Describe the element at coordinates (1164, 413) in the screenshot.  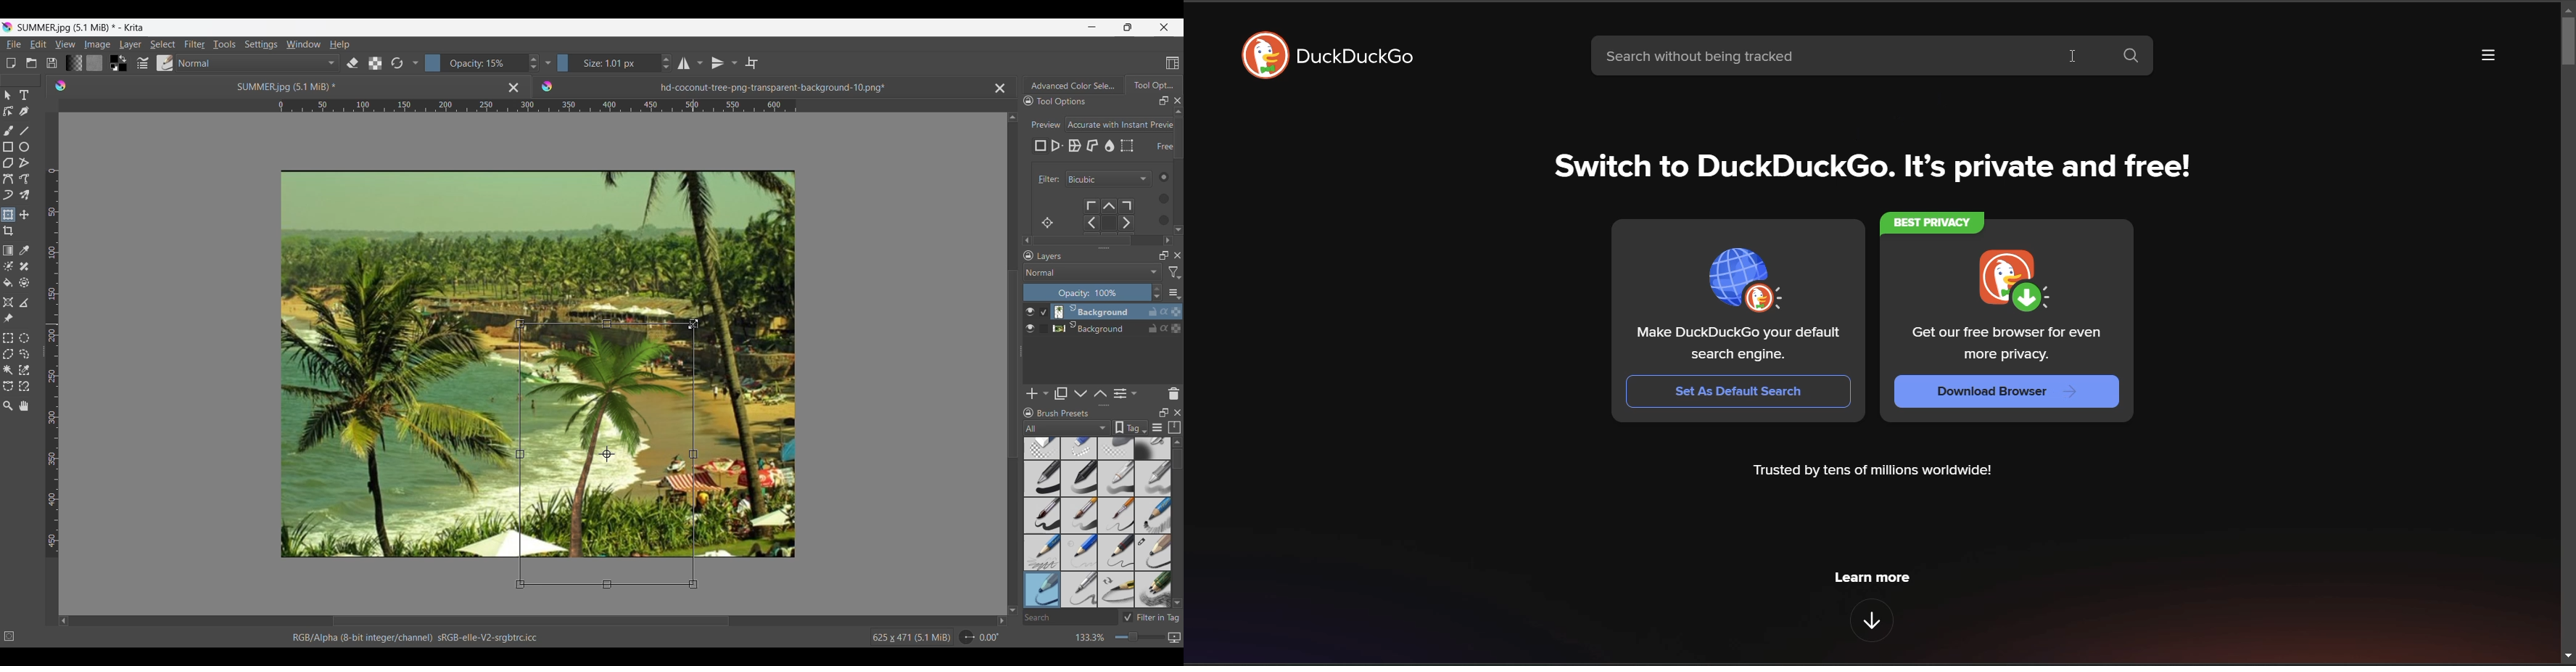
I see `Float Brush Presets panel` at that location.